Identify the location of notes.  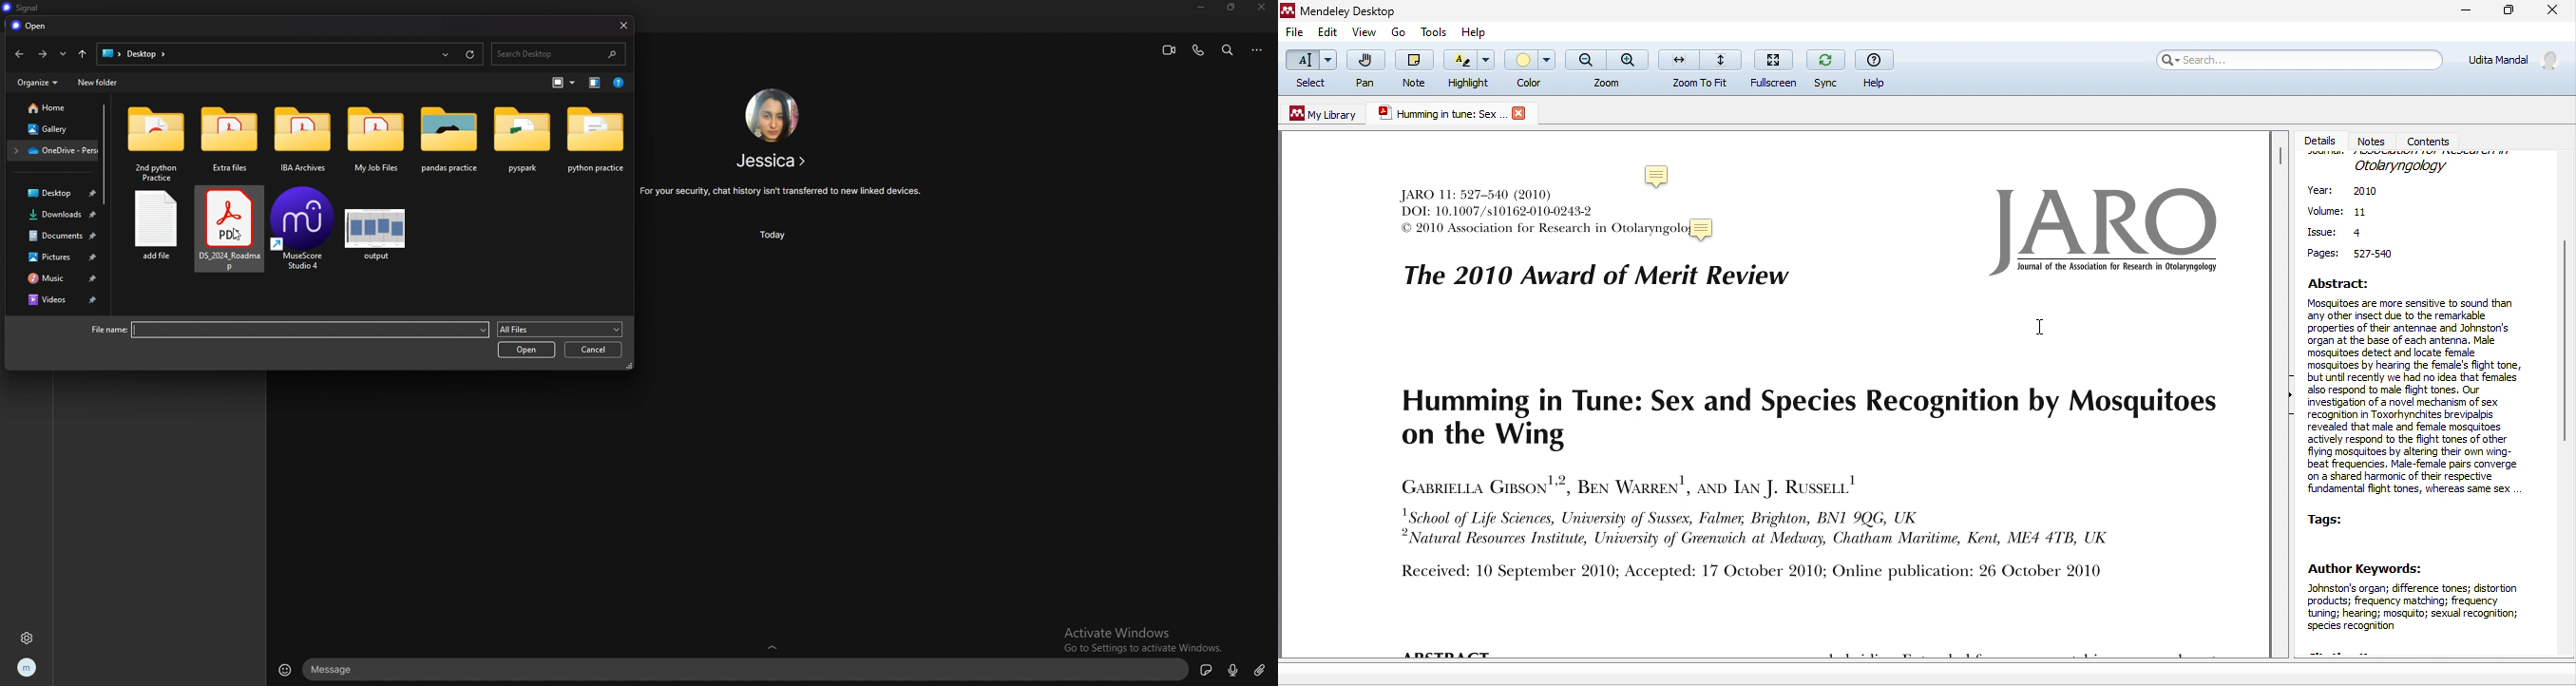
(2375, 140).